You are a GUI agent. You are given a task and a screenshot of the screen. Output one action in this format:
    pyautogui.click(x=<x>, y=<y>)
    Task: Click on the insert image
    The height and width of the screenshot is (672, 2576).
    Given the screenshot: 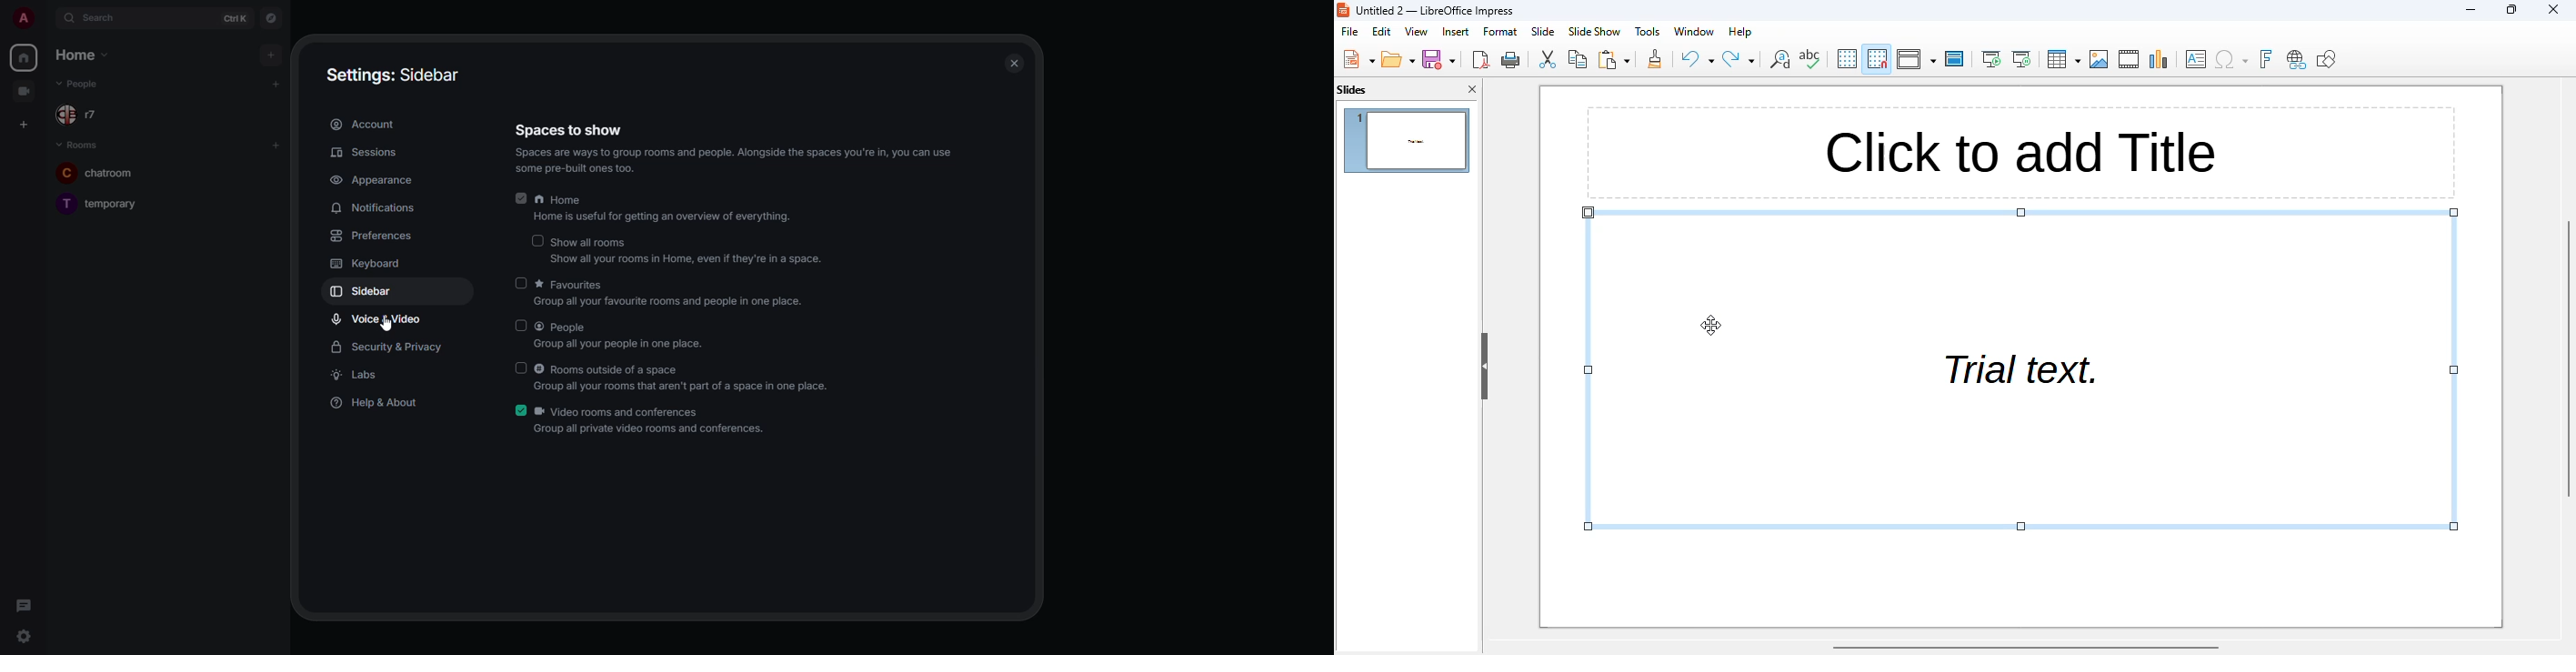 What is the action you would take?
    pyautogui.click(x=2100, y=59)
    